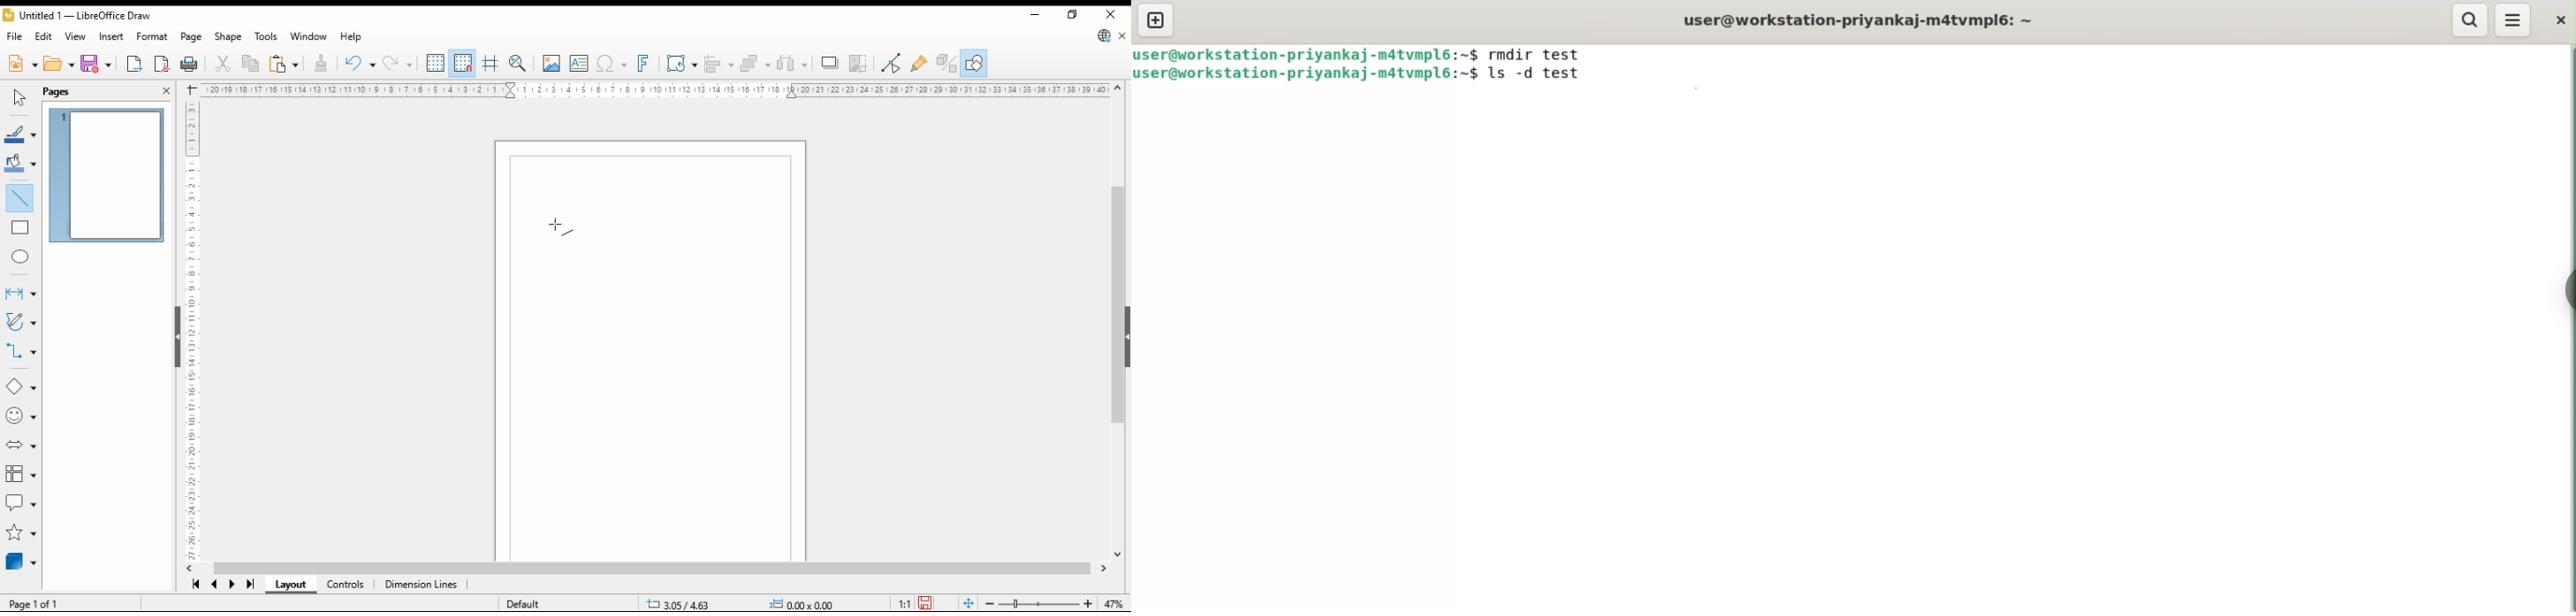  Describe the element at coordinates (435, 64) in the screenshot. I see `show grids` at that location.